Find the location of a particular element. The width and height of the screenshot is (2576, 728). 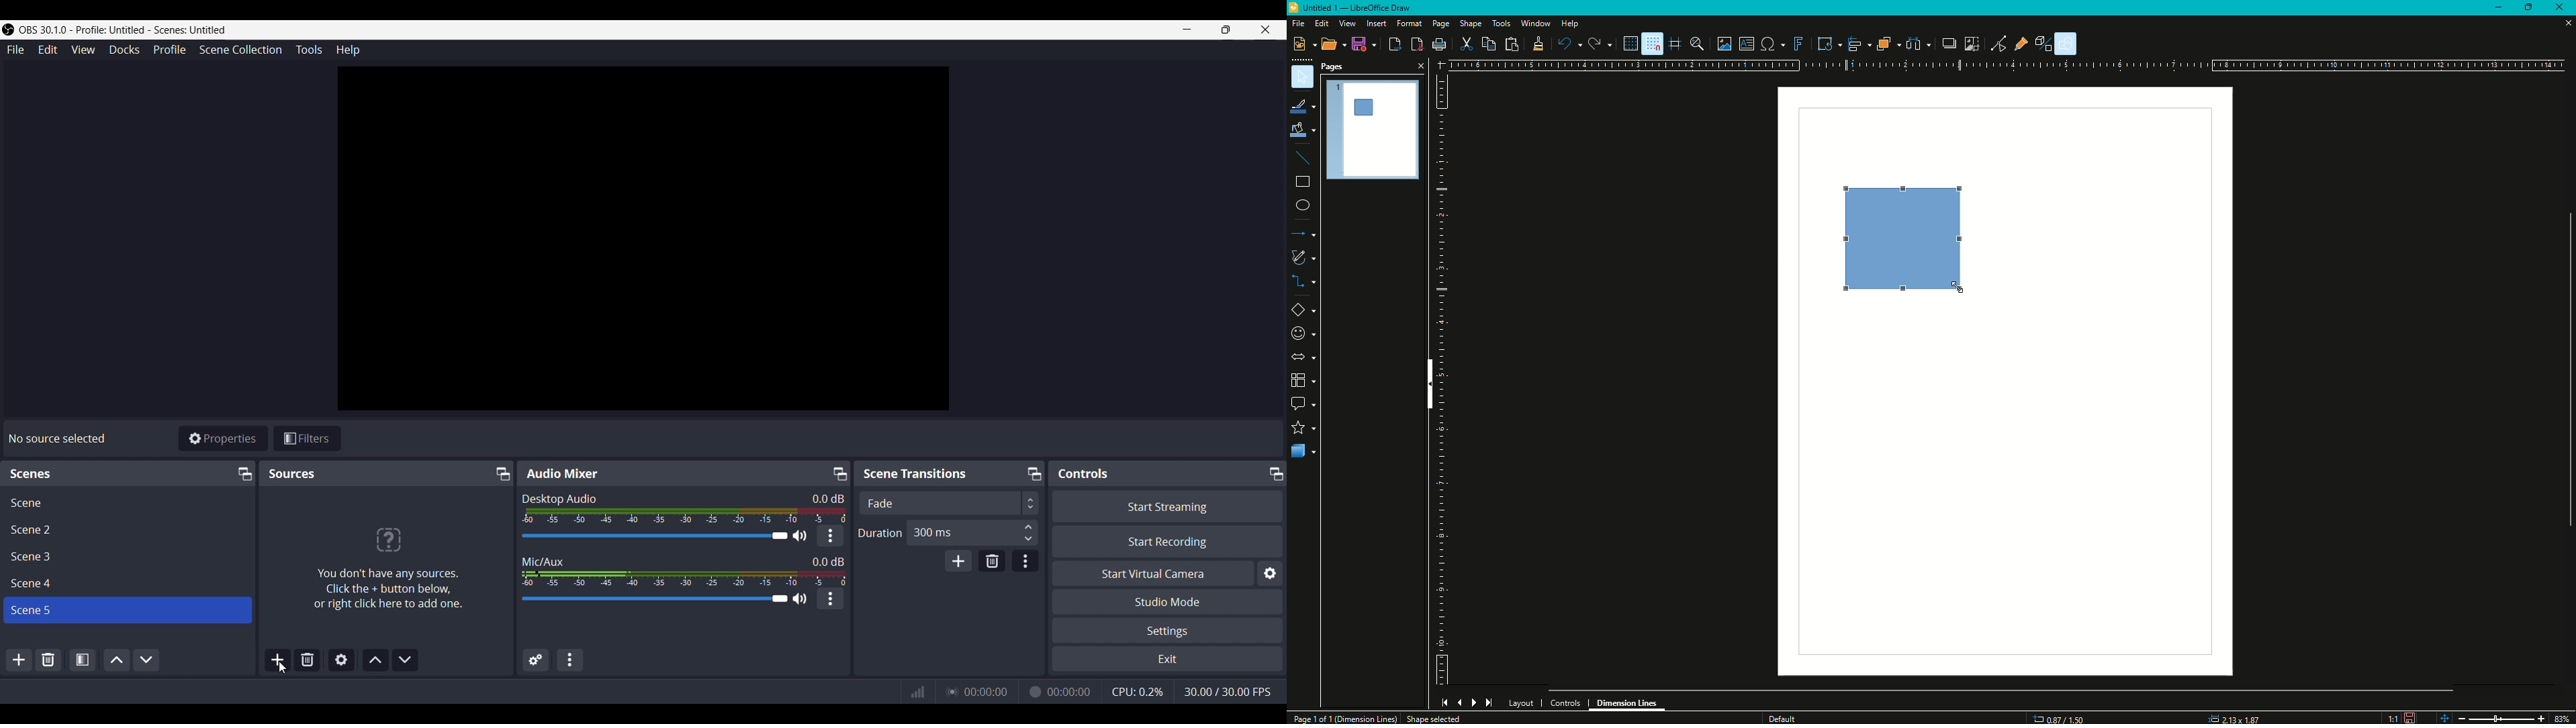

Close is located at coordinates (2563, 8).